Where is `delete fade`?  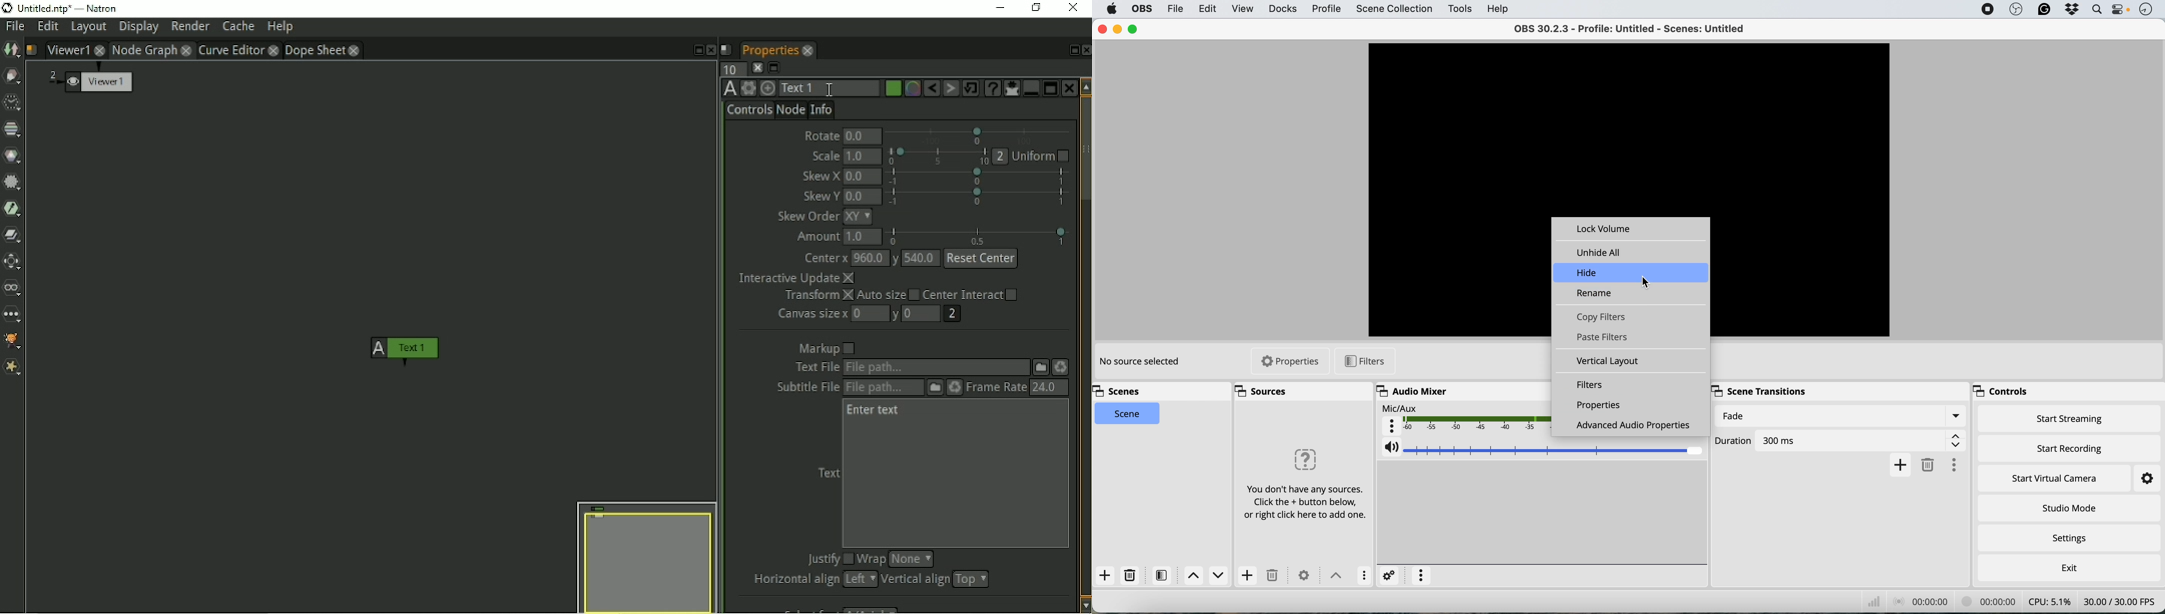
delete fade is located at coordinates (1928, 466).